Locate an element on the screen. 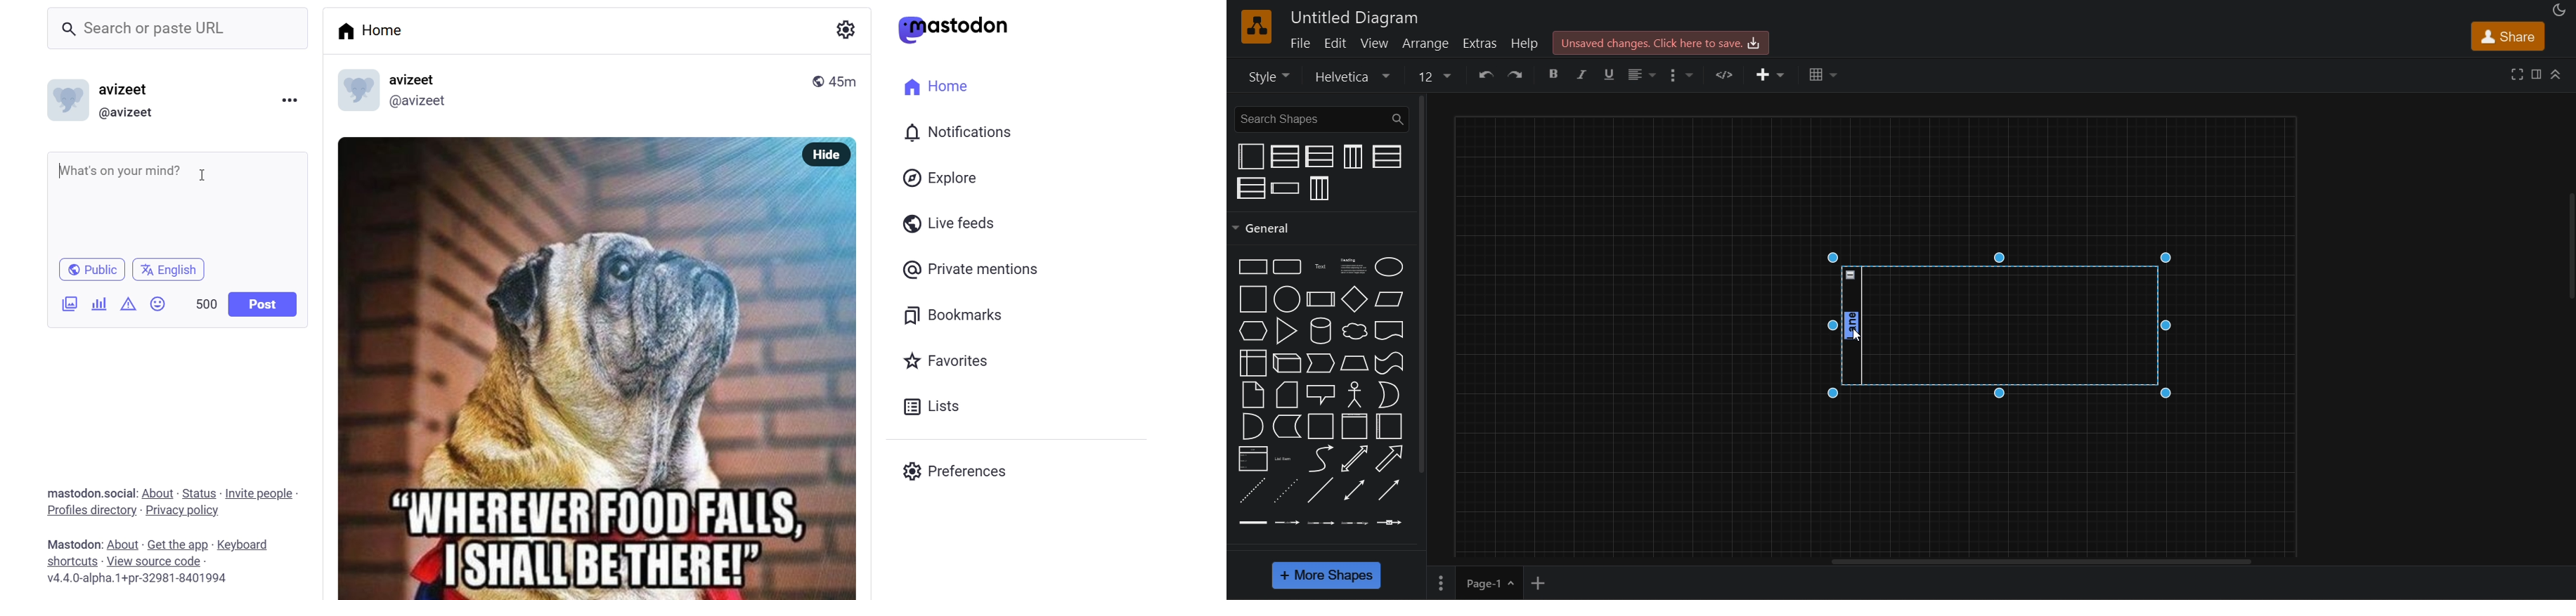 The height and width of the screenshot is (616, 2576). options is located at coordinates (1439, 583).